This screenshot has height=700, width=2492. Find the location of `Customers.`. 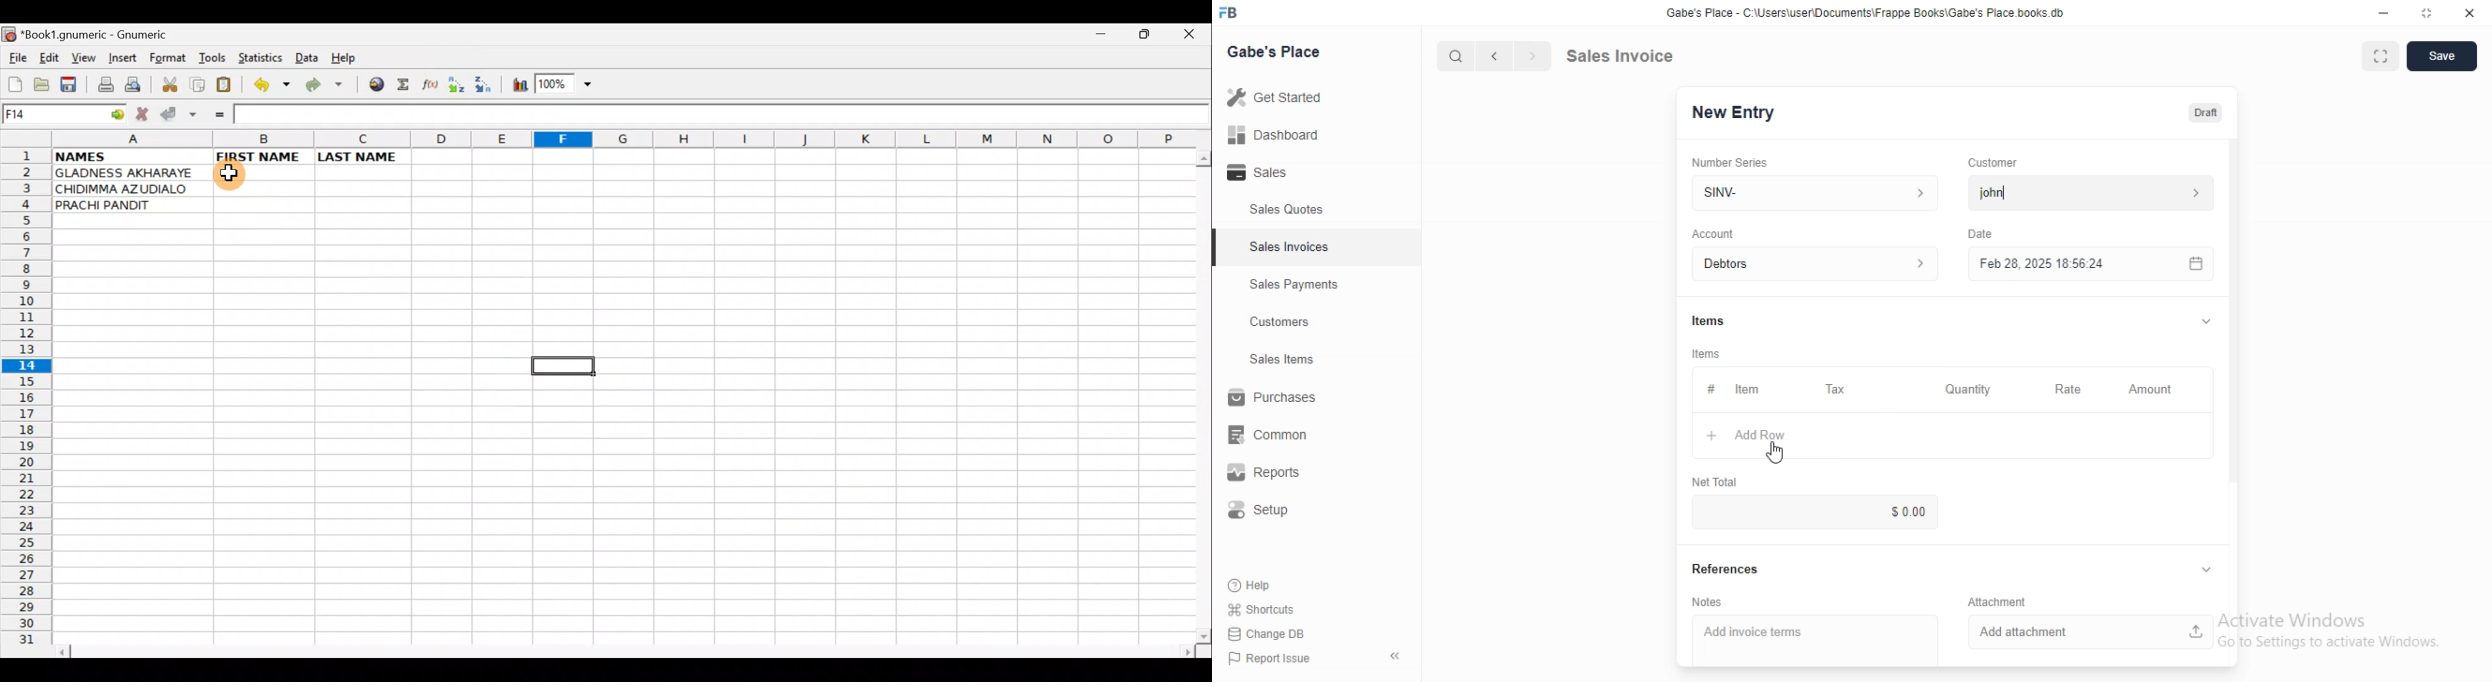

Customers. is located at coordinates (1274, 324).